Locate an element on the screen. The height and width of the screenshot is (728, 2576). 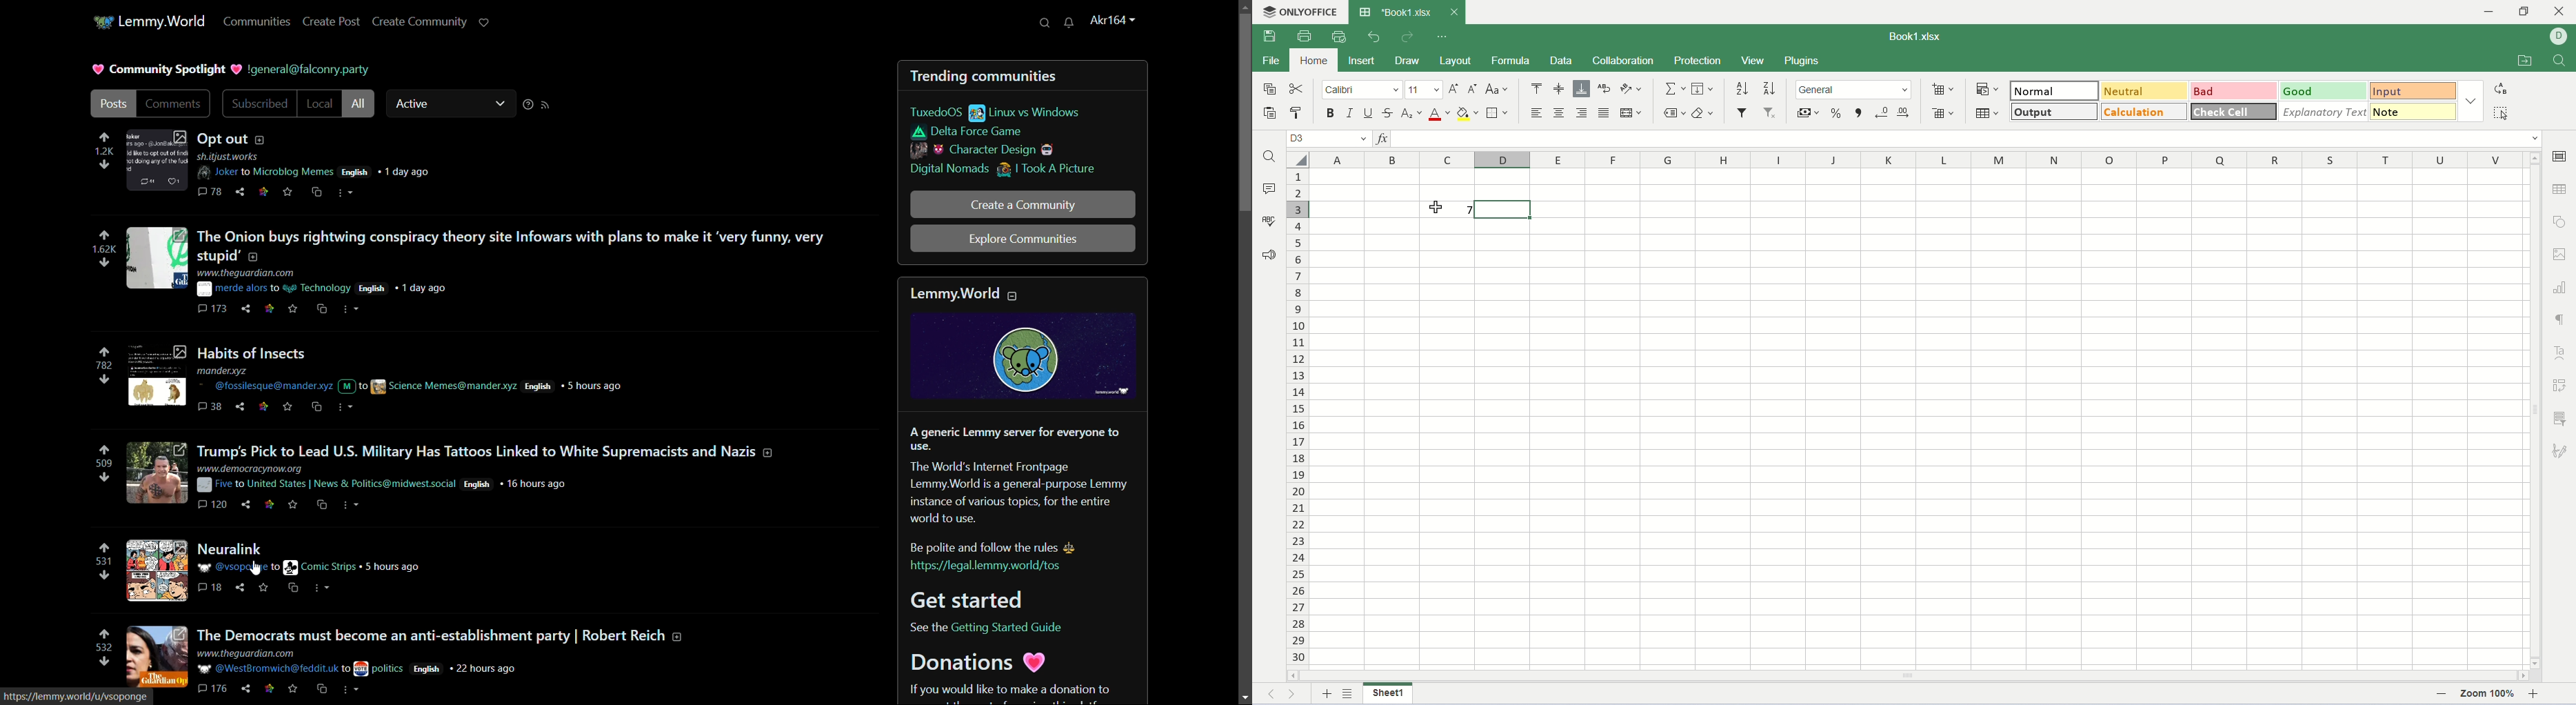
open file is located at coordinates (2523, 60).